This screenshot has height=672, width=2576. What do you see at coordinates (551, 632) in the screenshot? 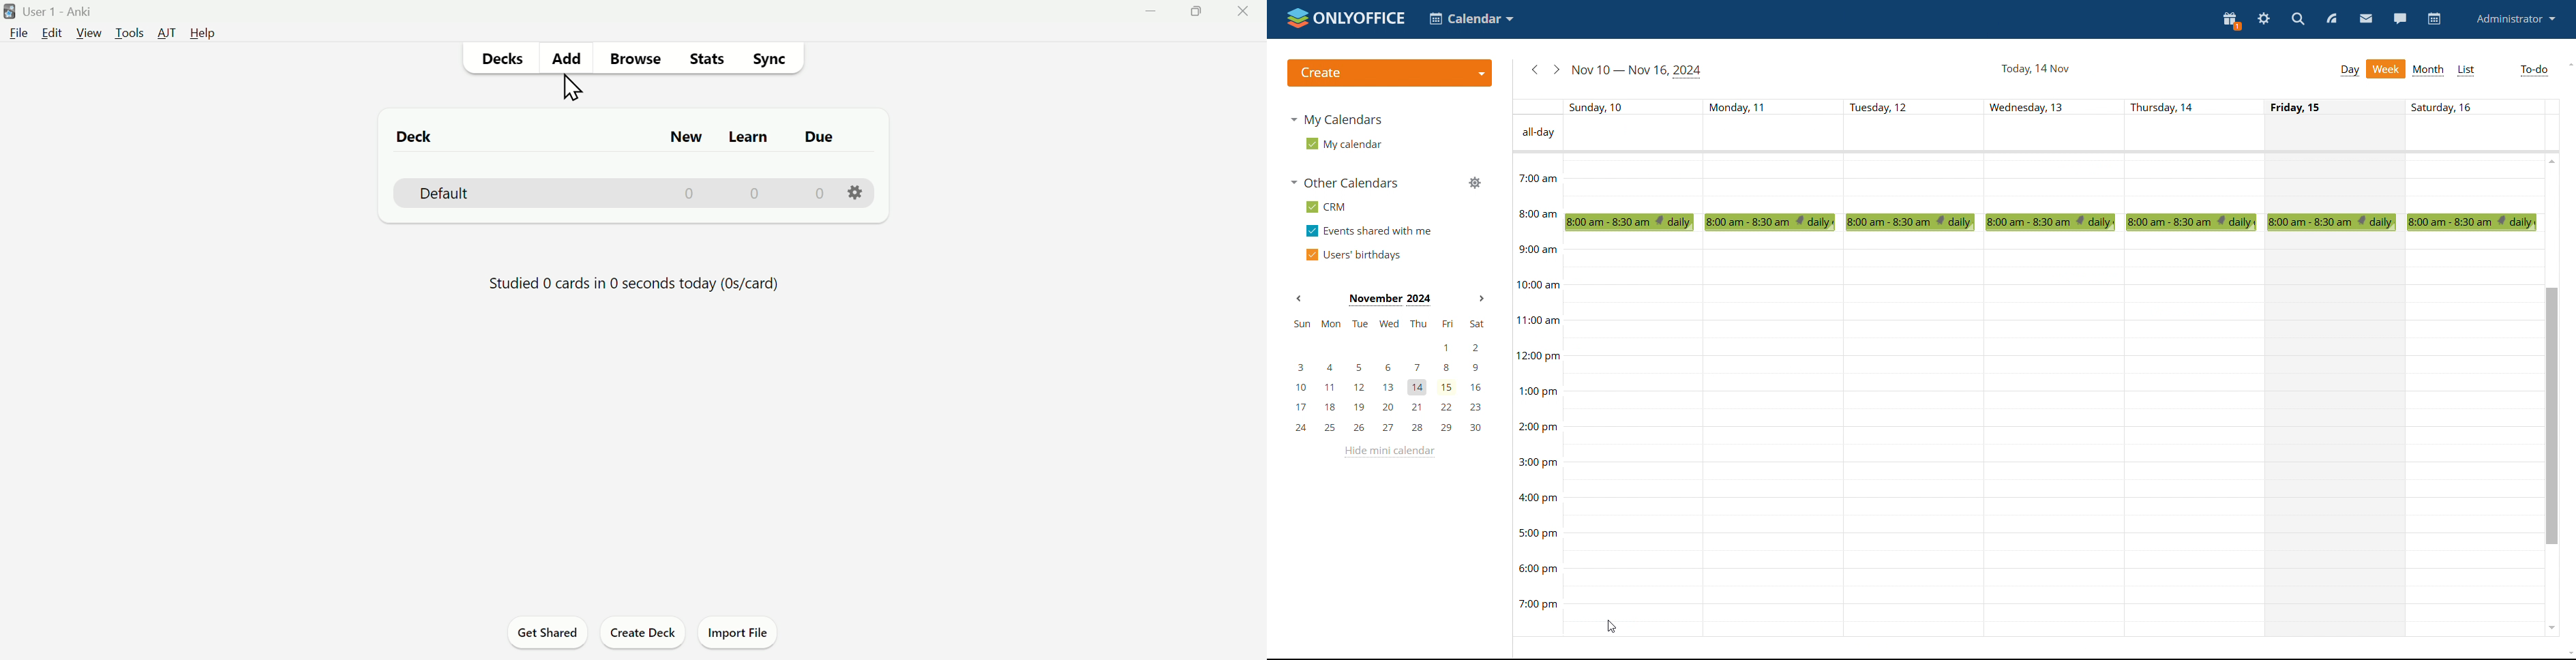
I see `Get Shared` at bounding box center [551, 632].